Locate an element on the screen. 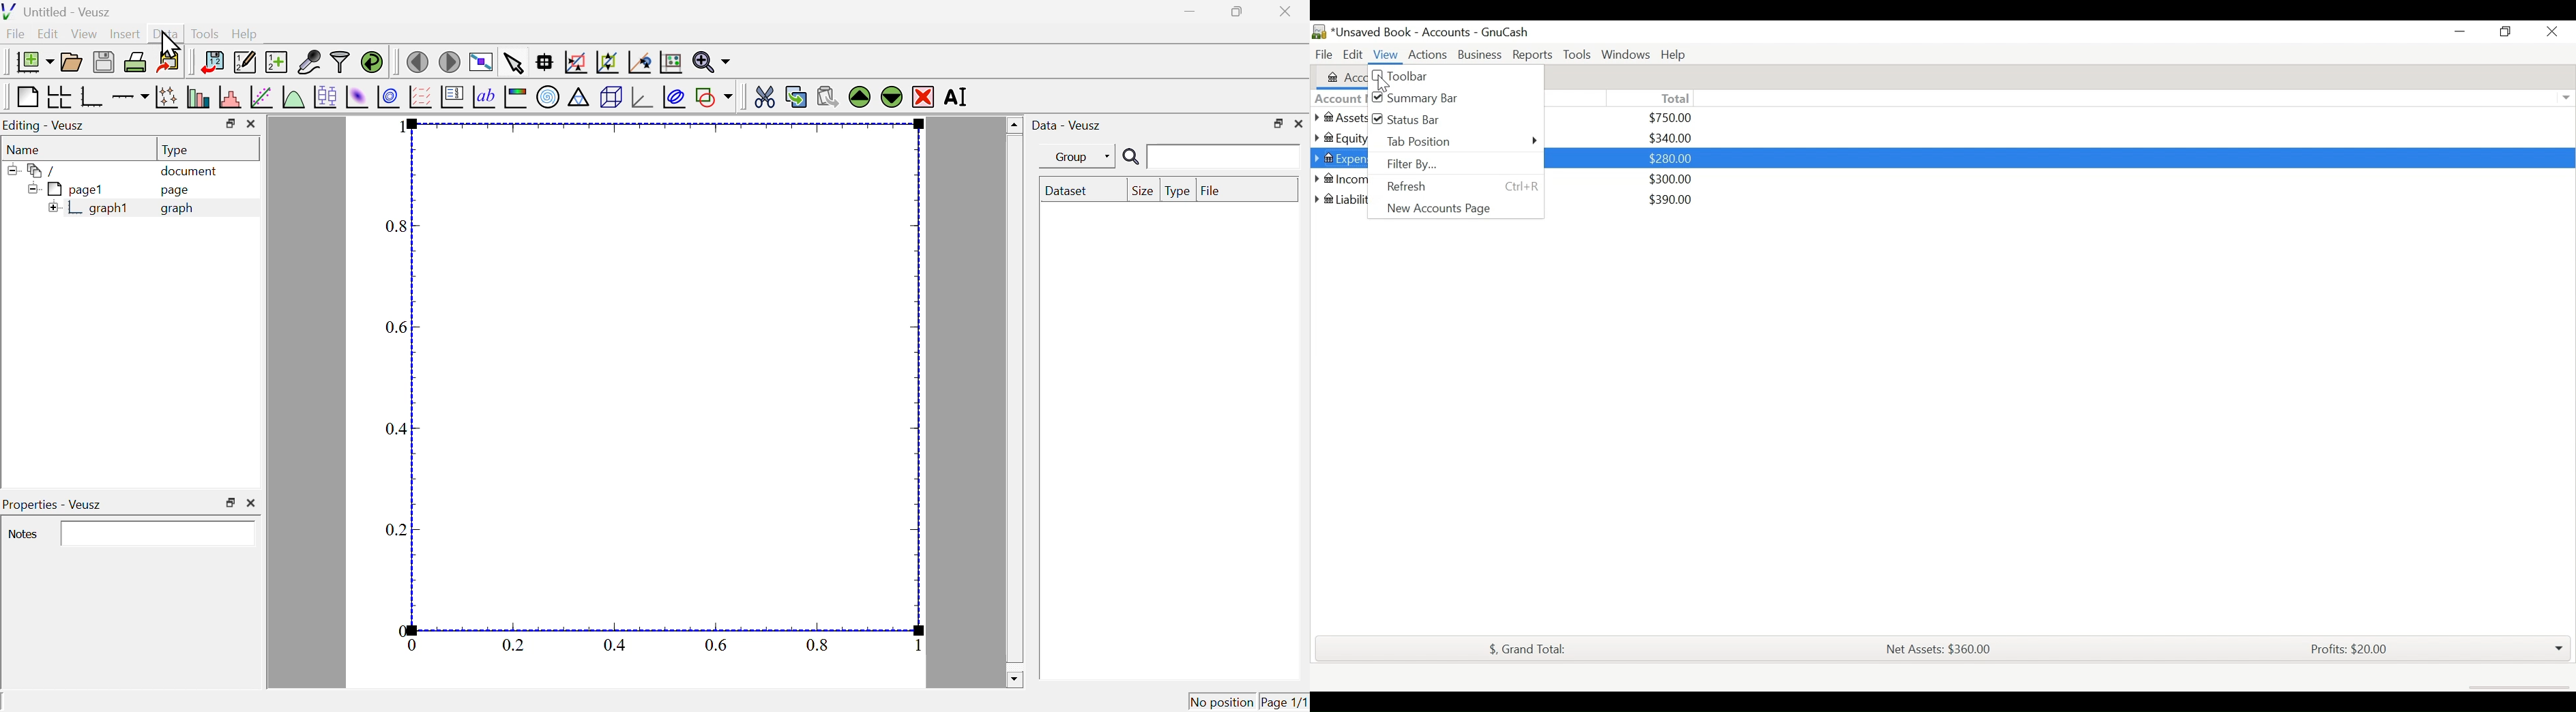 This screenshot has width=2576, height=728. drop down is located at coordinates (2558, 649).